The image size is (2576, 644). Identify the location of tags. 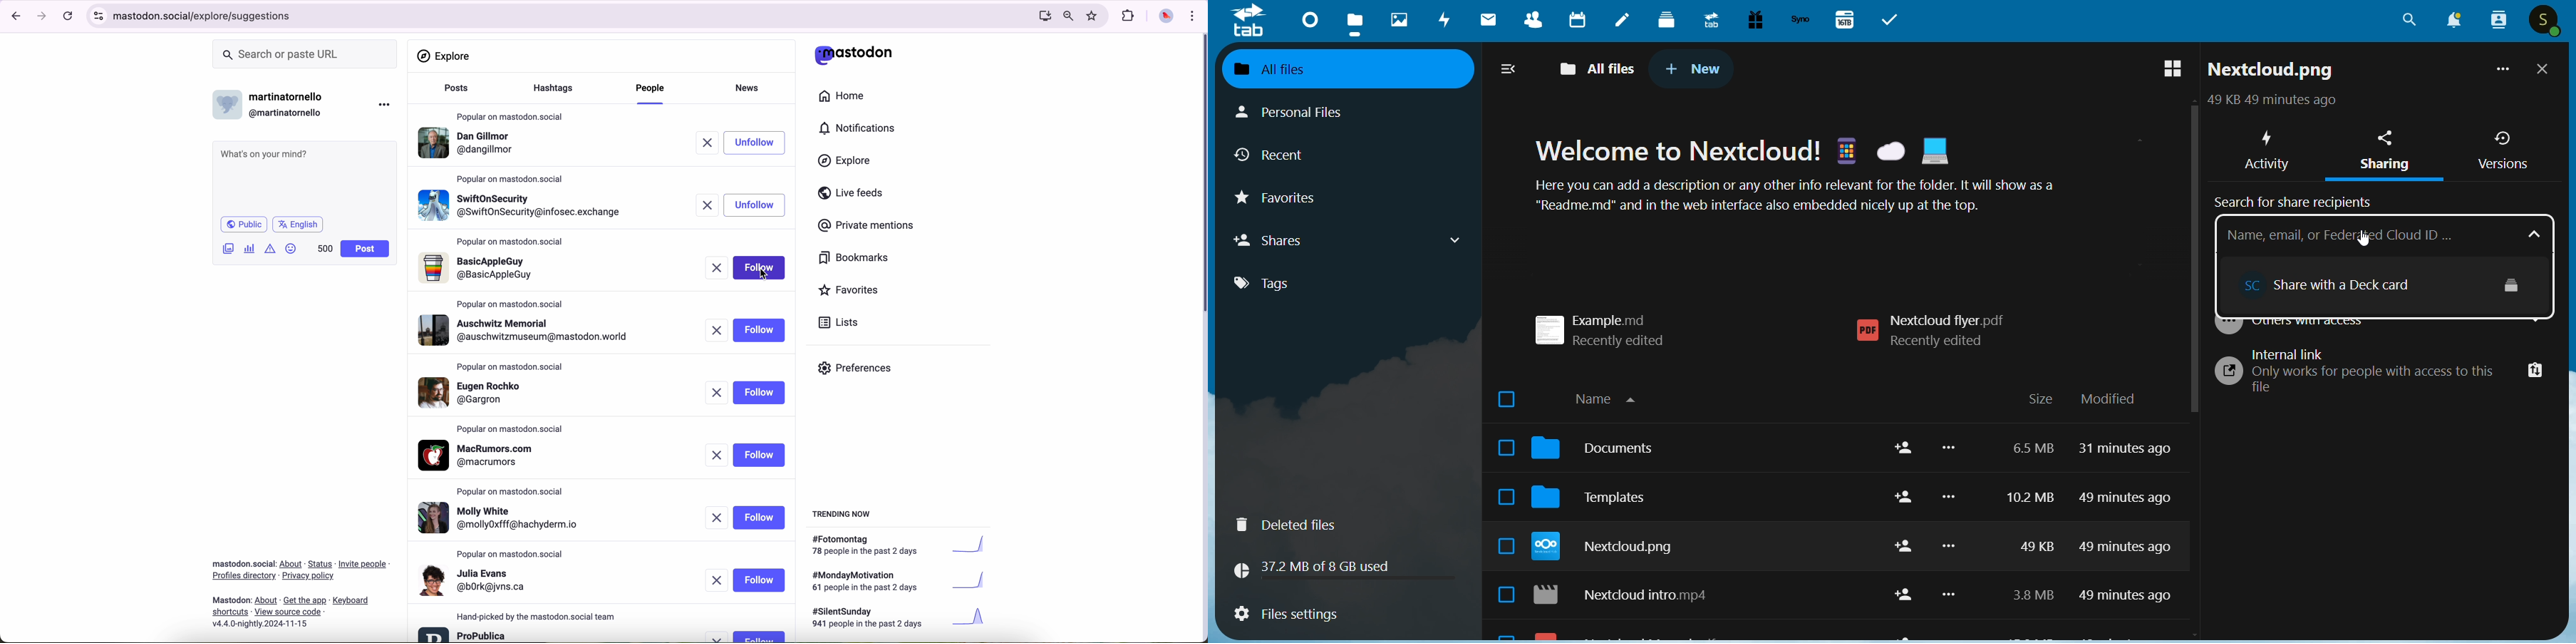
(1275, 284).